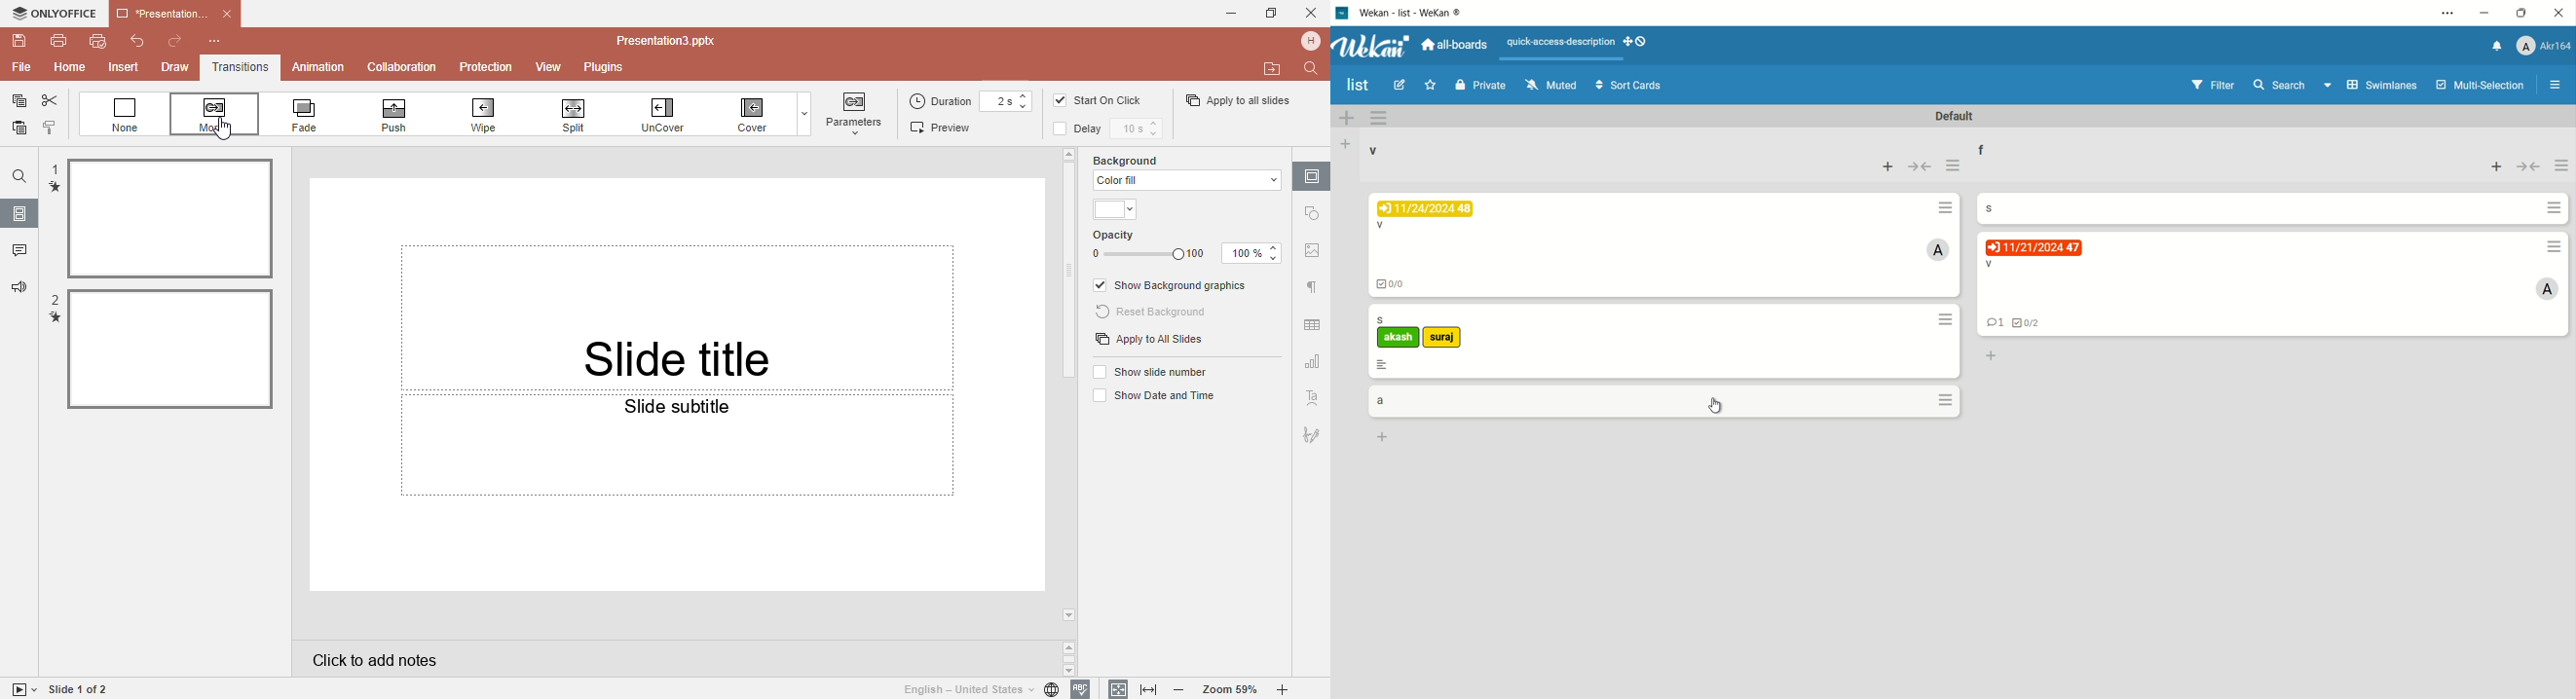 The width and height of the screenshot is (2576, 700). Describe the element at coordinates (1948, 208) in the screenshot. I see `card actions` at that location.